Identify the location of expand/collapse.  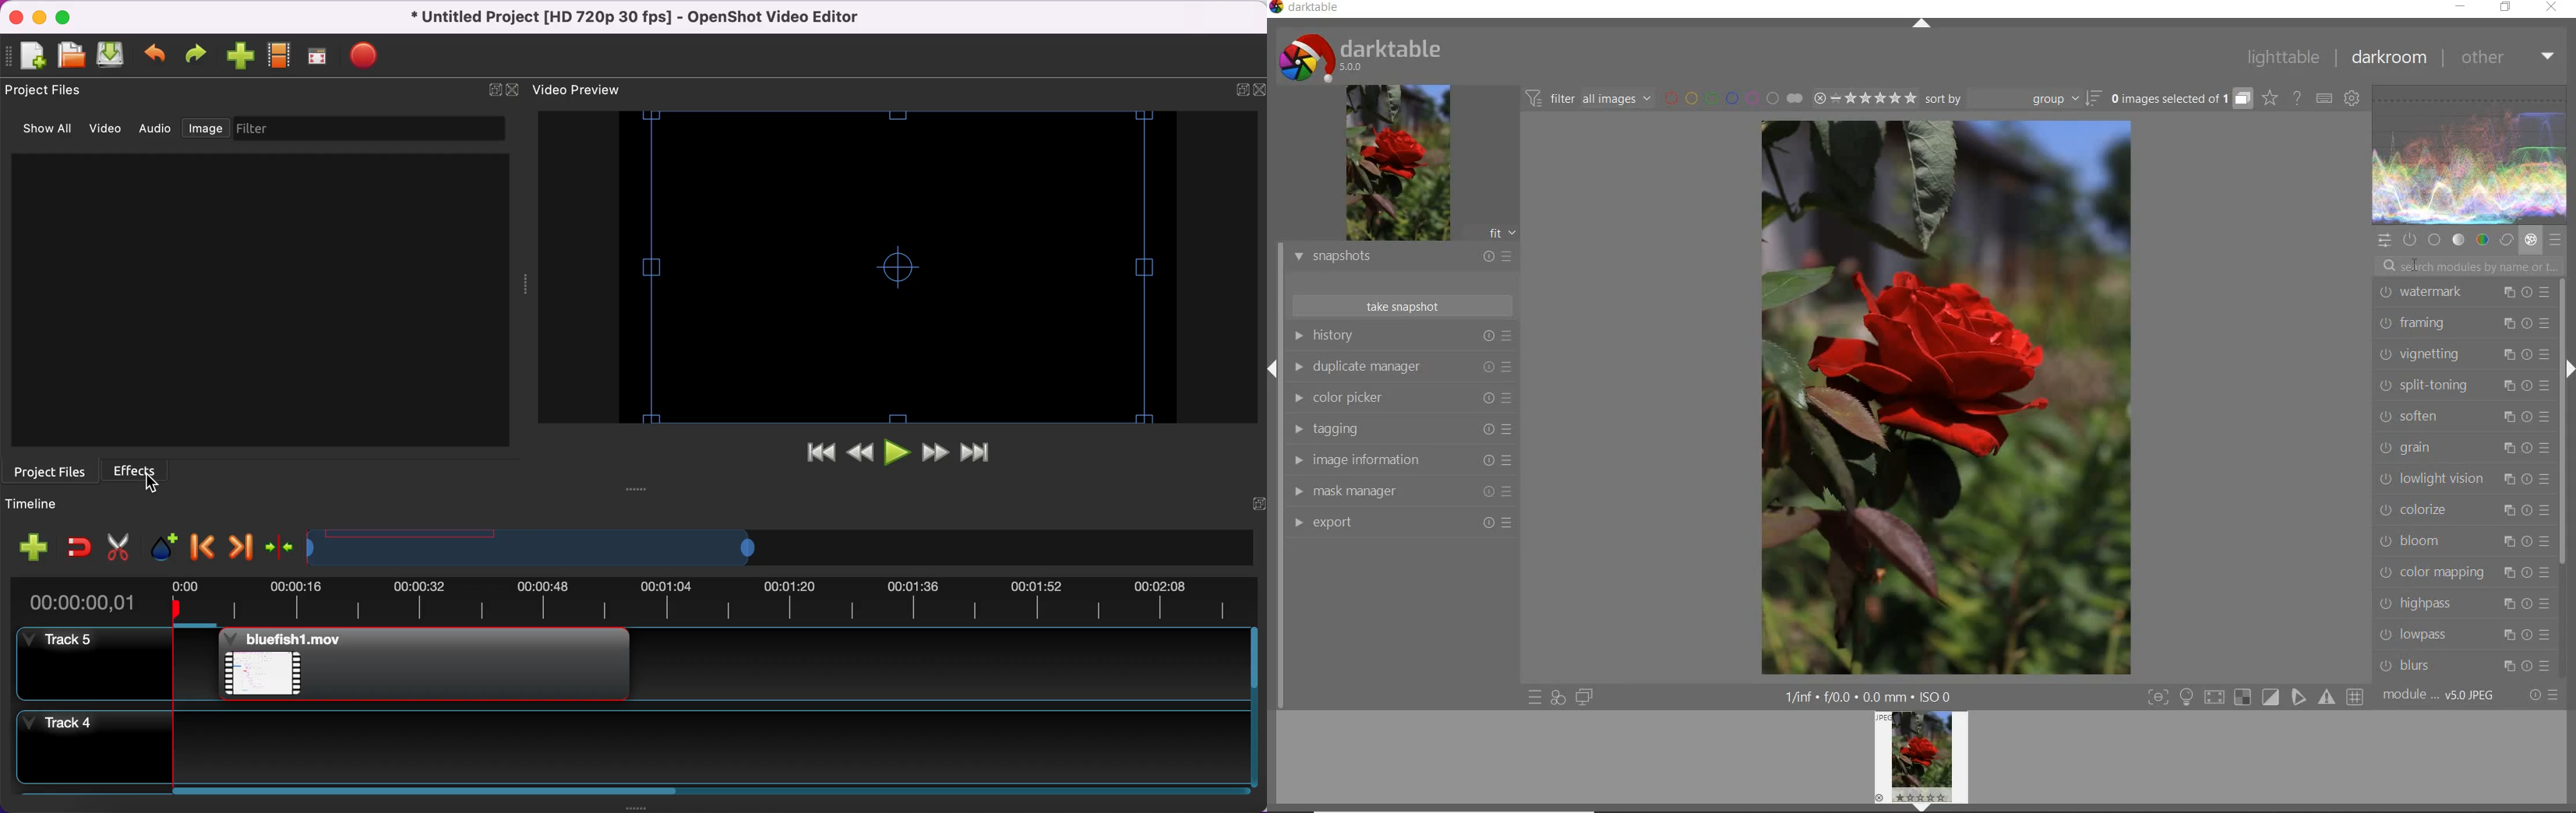
(1925, 25).